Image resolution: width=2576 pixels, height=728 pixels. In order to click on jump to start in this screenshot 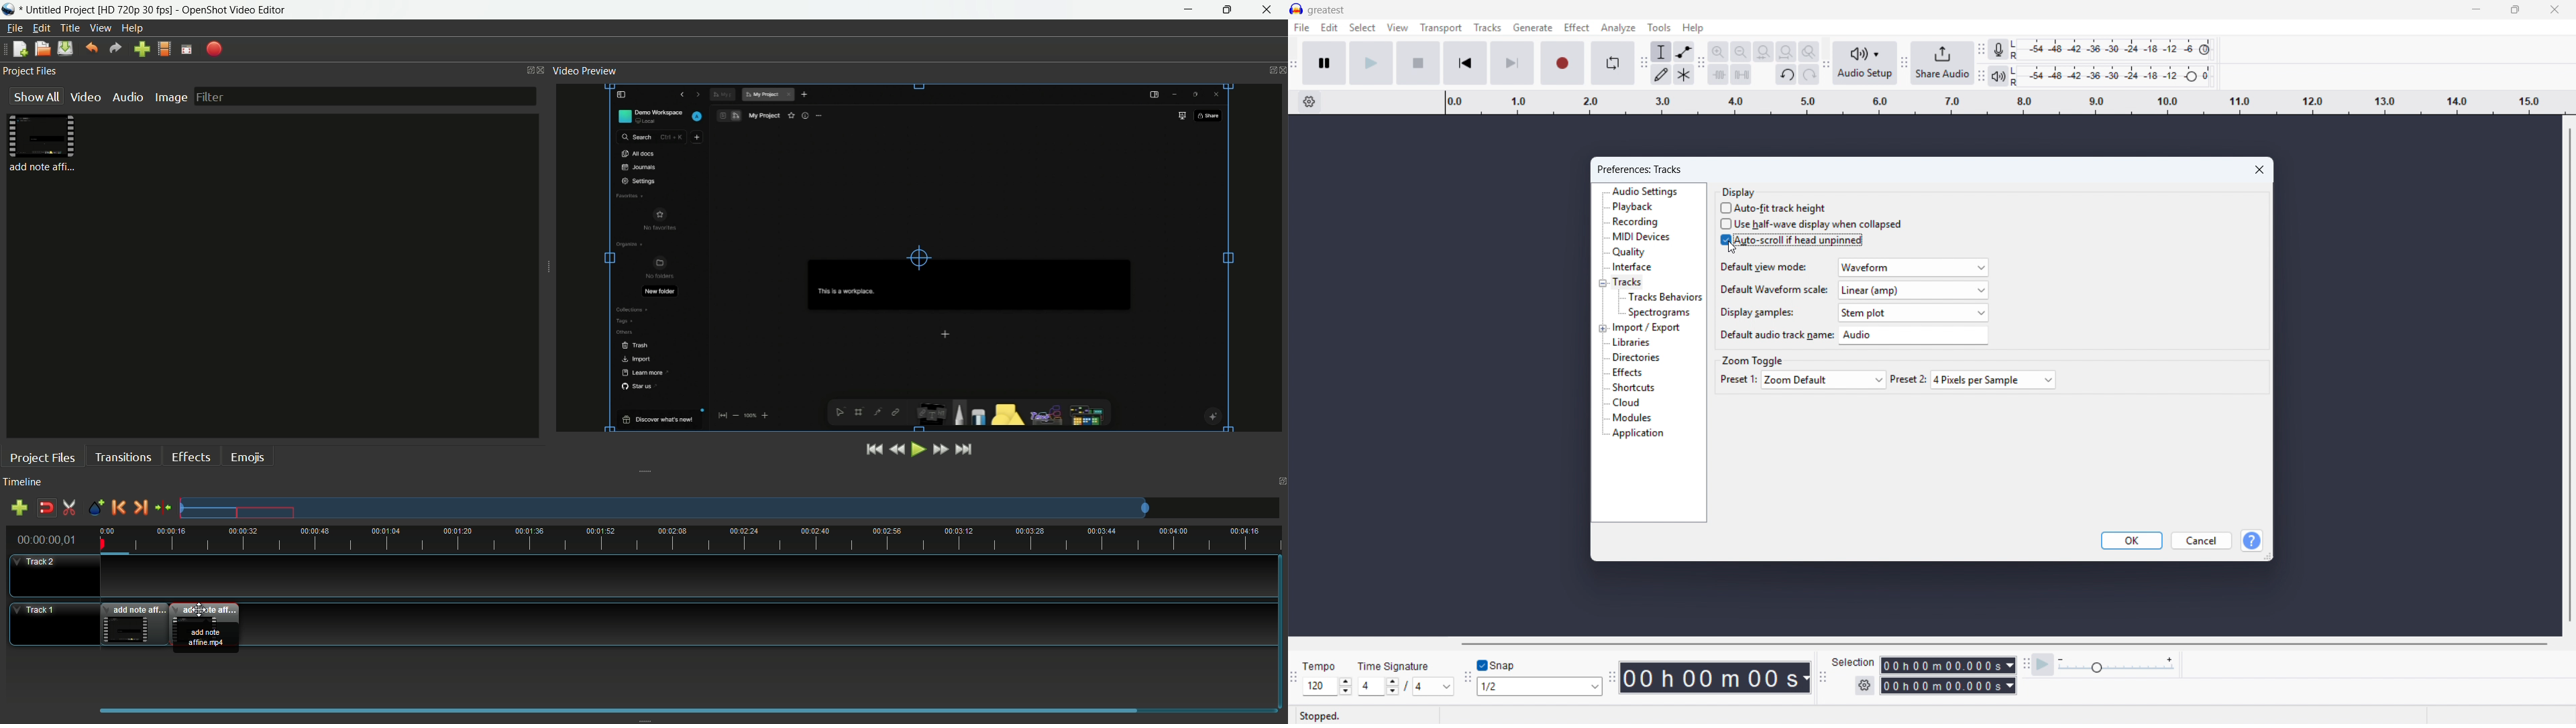, I will do `click(873, 450)`.